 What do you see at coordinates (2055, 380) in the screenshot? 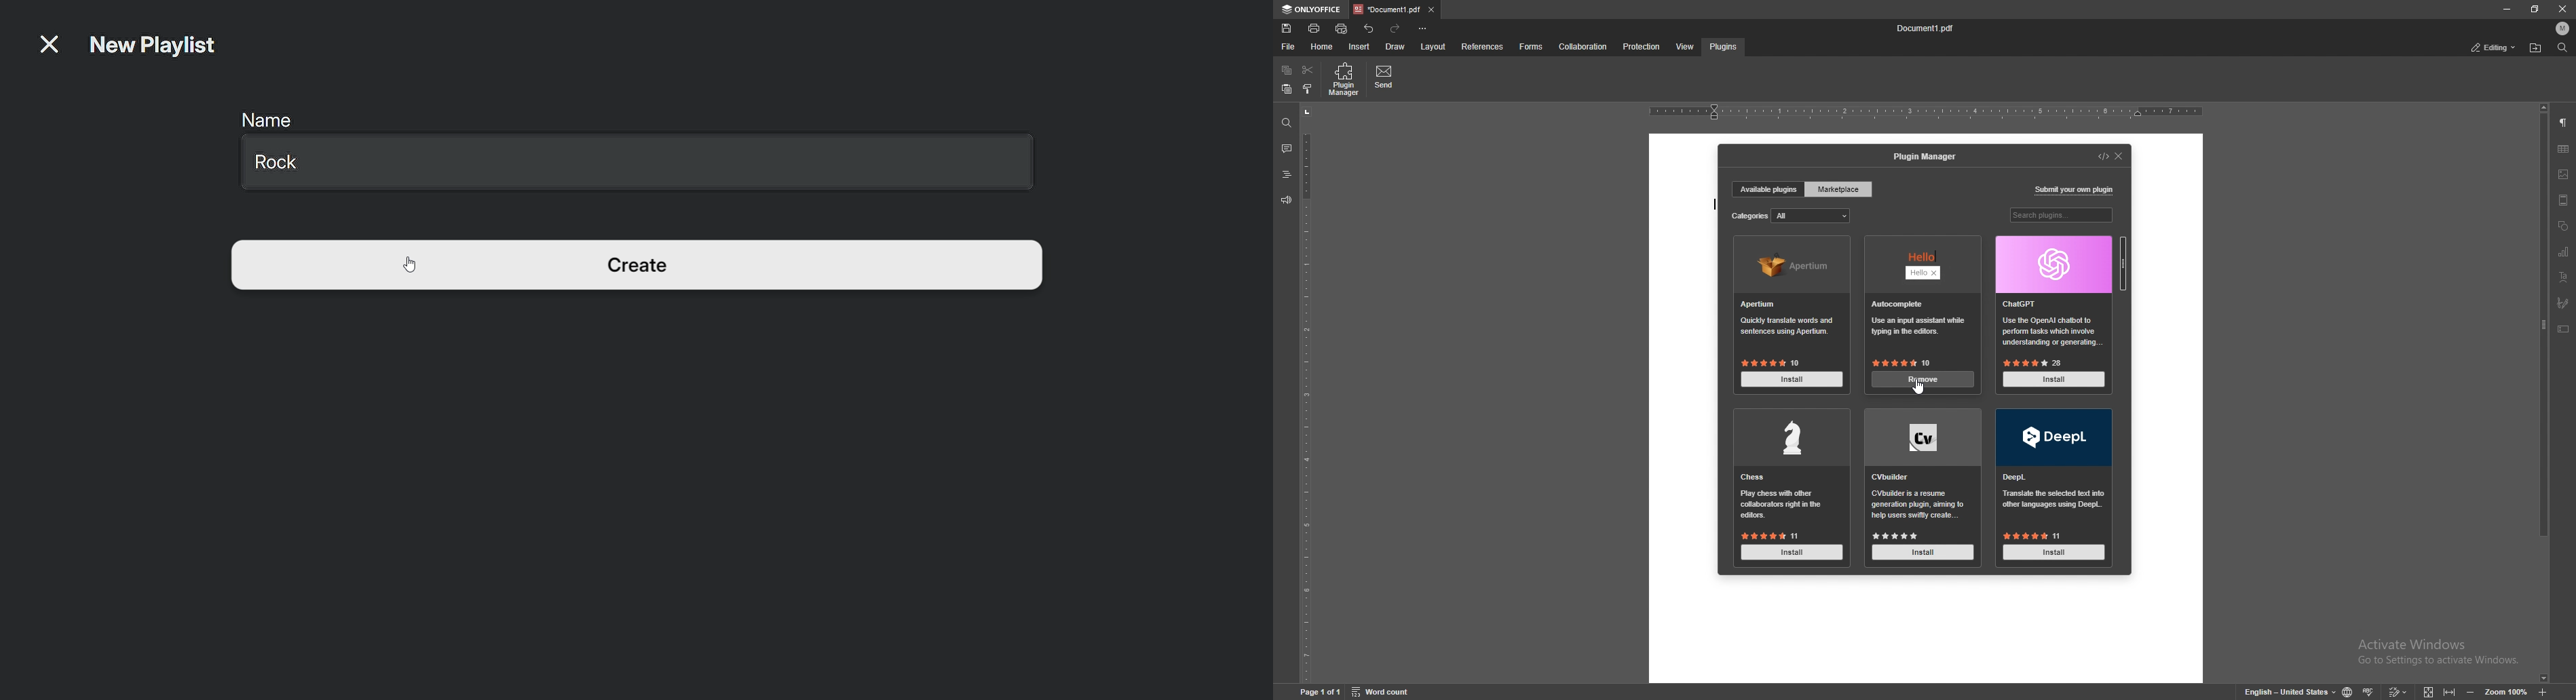
I see `install` at bounding box center [2055, 380].